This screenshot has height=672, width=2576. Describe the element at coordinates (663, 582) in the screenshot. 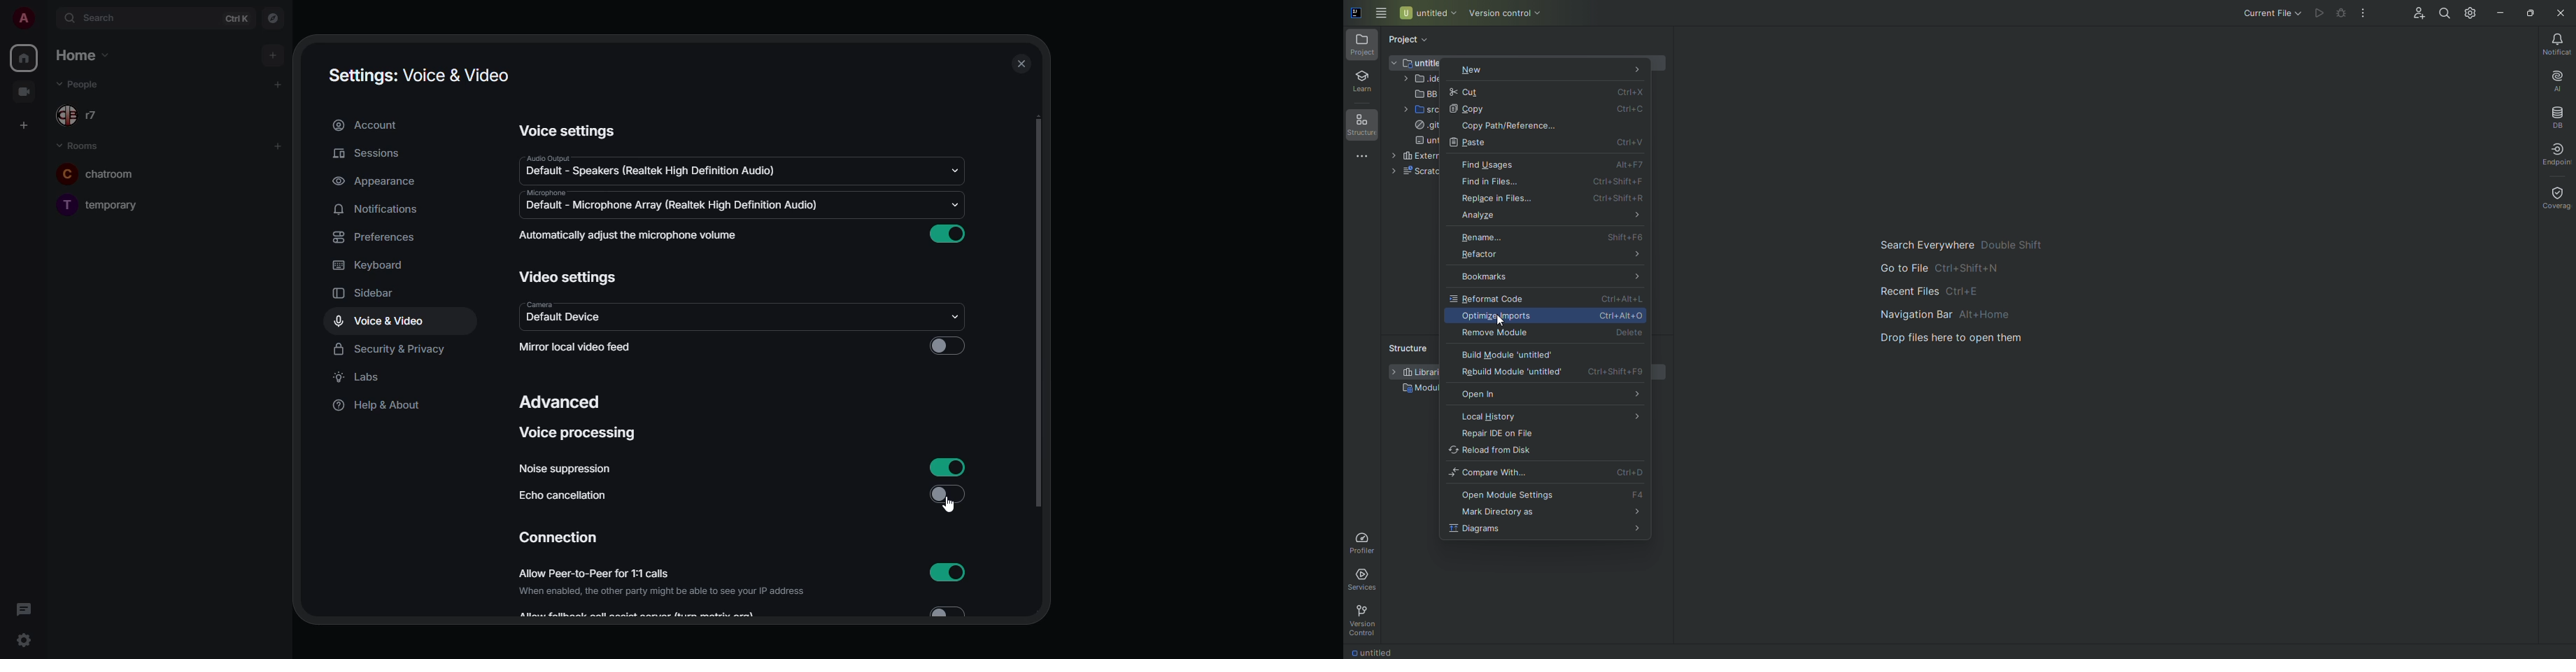

I see `allow peer-to-peer for 1:1 calls` at that location.